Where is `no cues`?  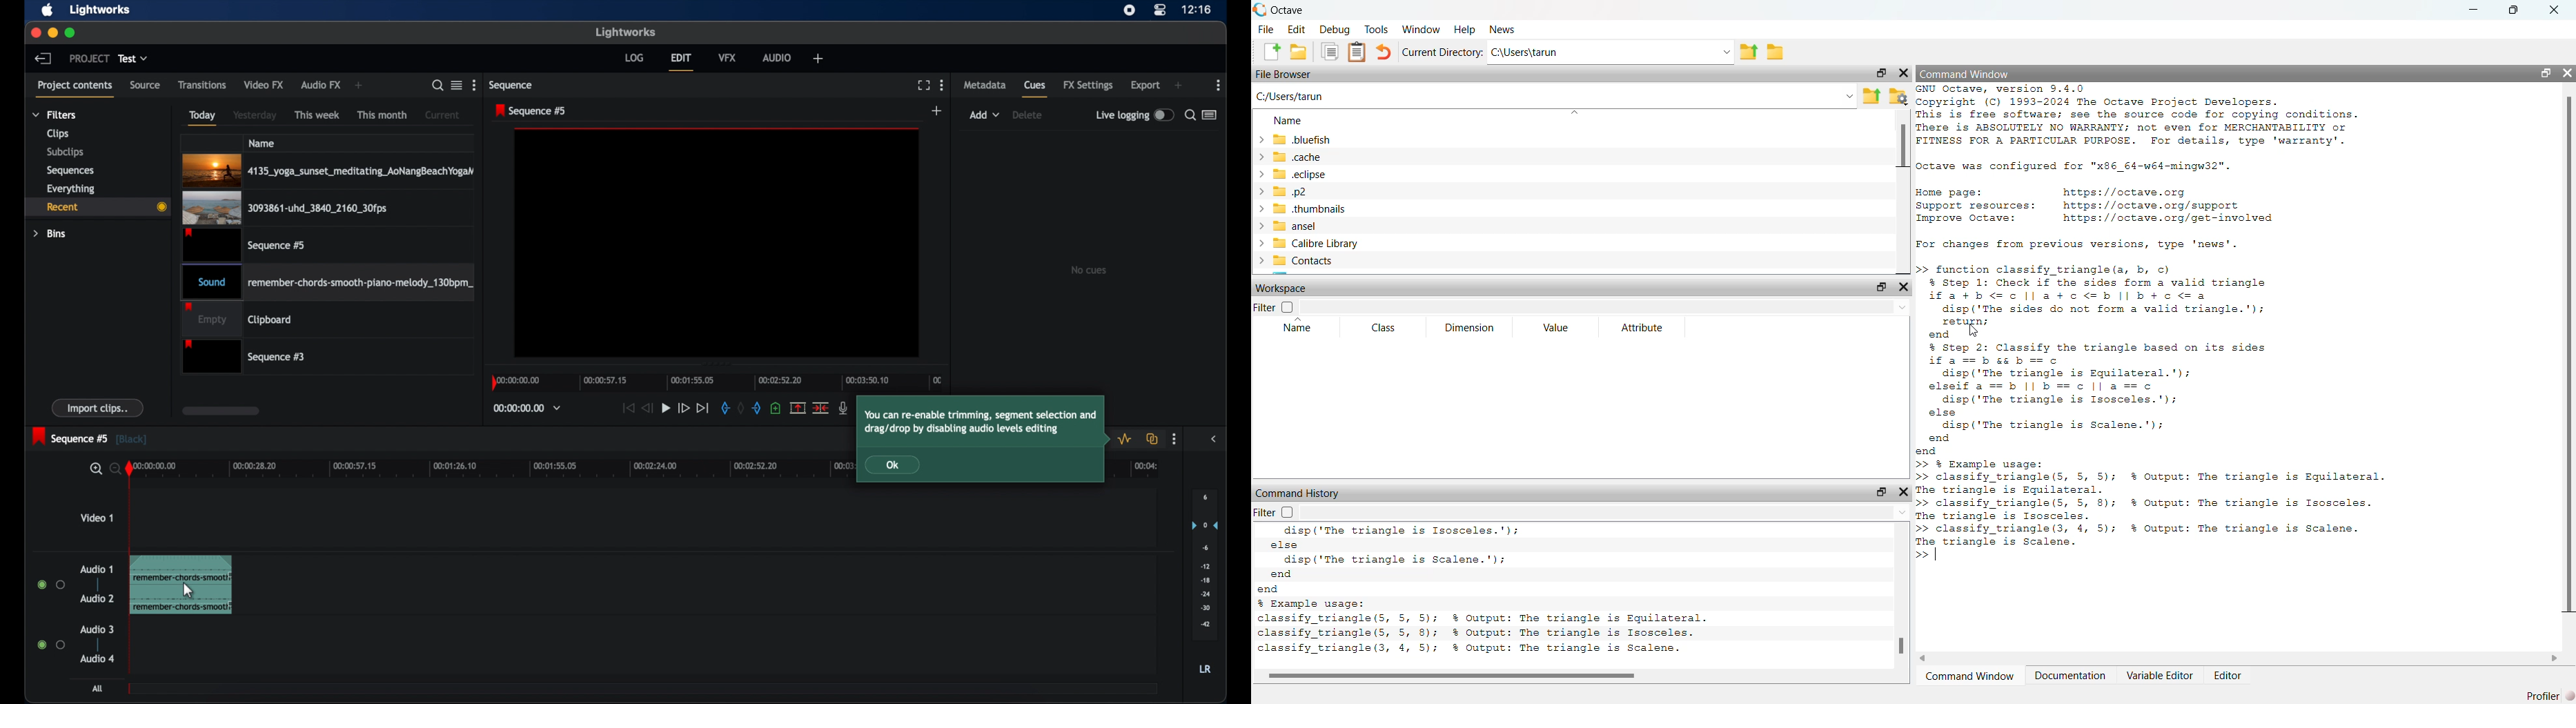
no cues is located at coordinates (1088, 270).